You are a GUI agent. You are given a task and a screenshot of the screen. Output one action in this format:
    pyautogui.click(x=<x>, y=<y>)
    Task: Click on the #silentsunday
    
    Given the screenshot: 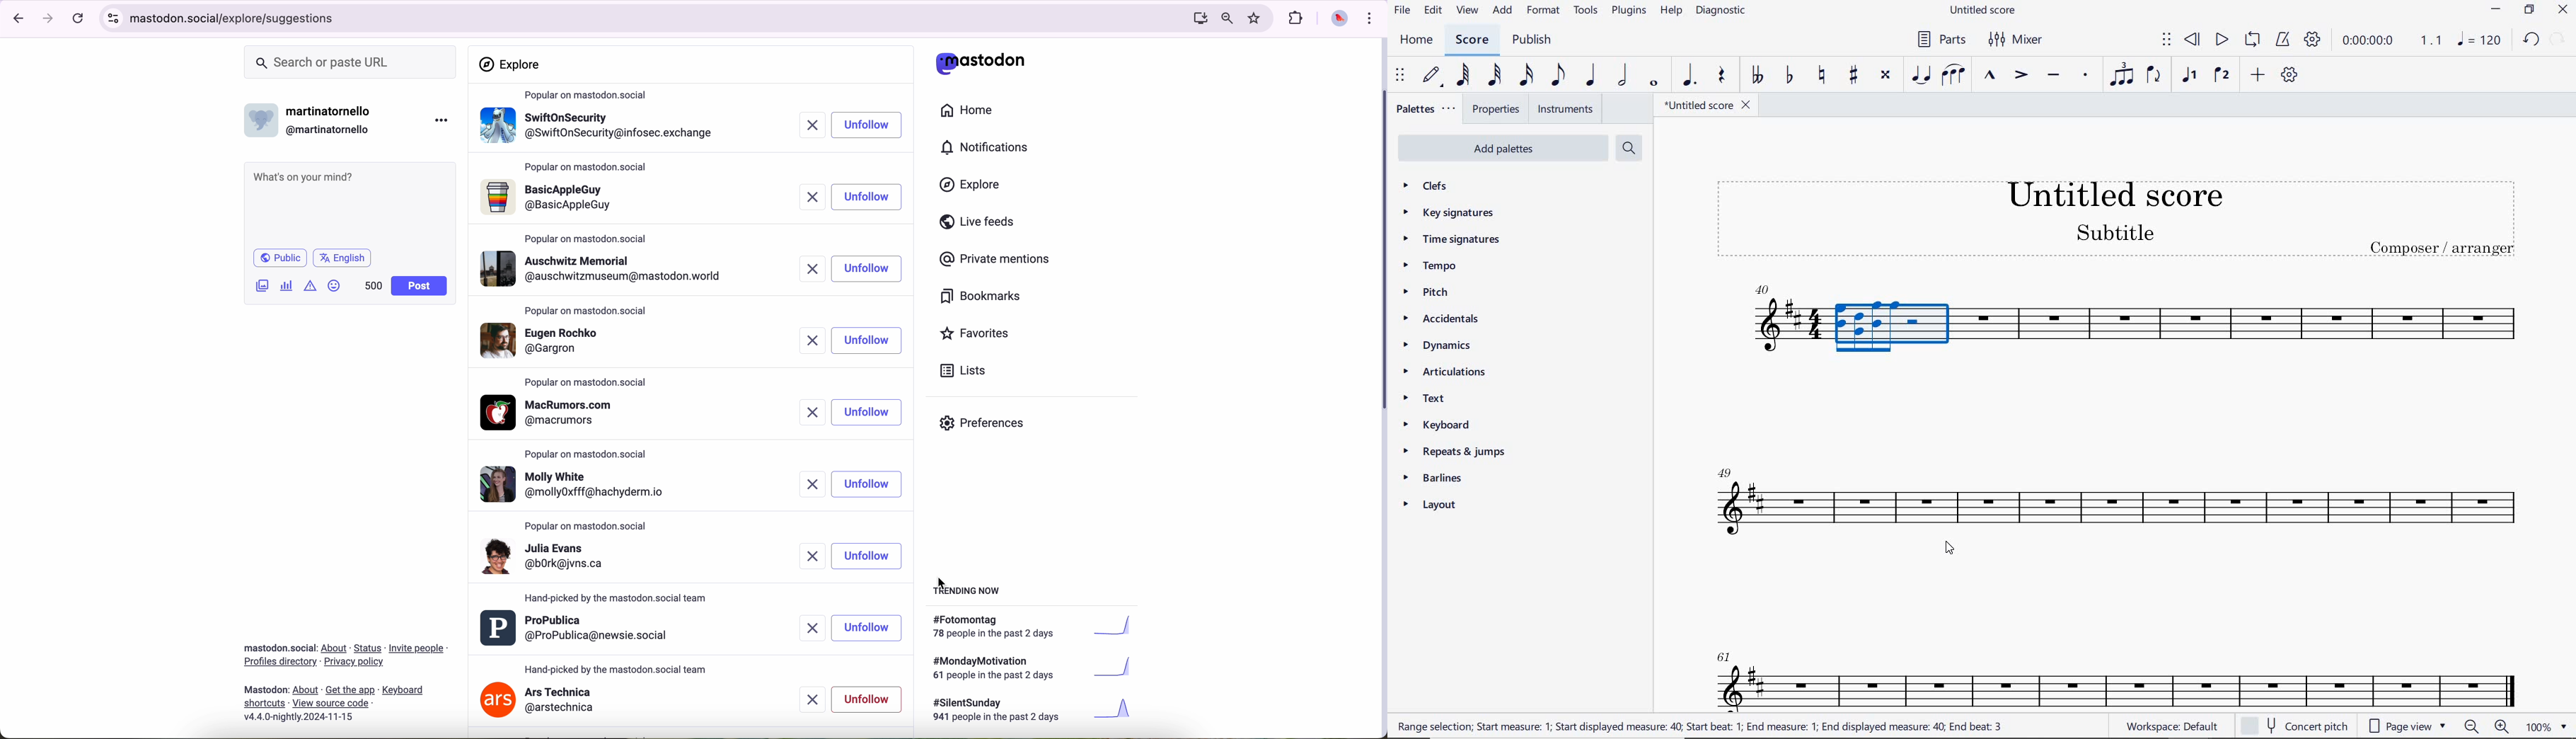 What is the action you would take?
    pyautogui.click(x=1035, y=712)
    